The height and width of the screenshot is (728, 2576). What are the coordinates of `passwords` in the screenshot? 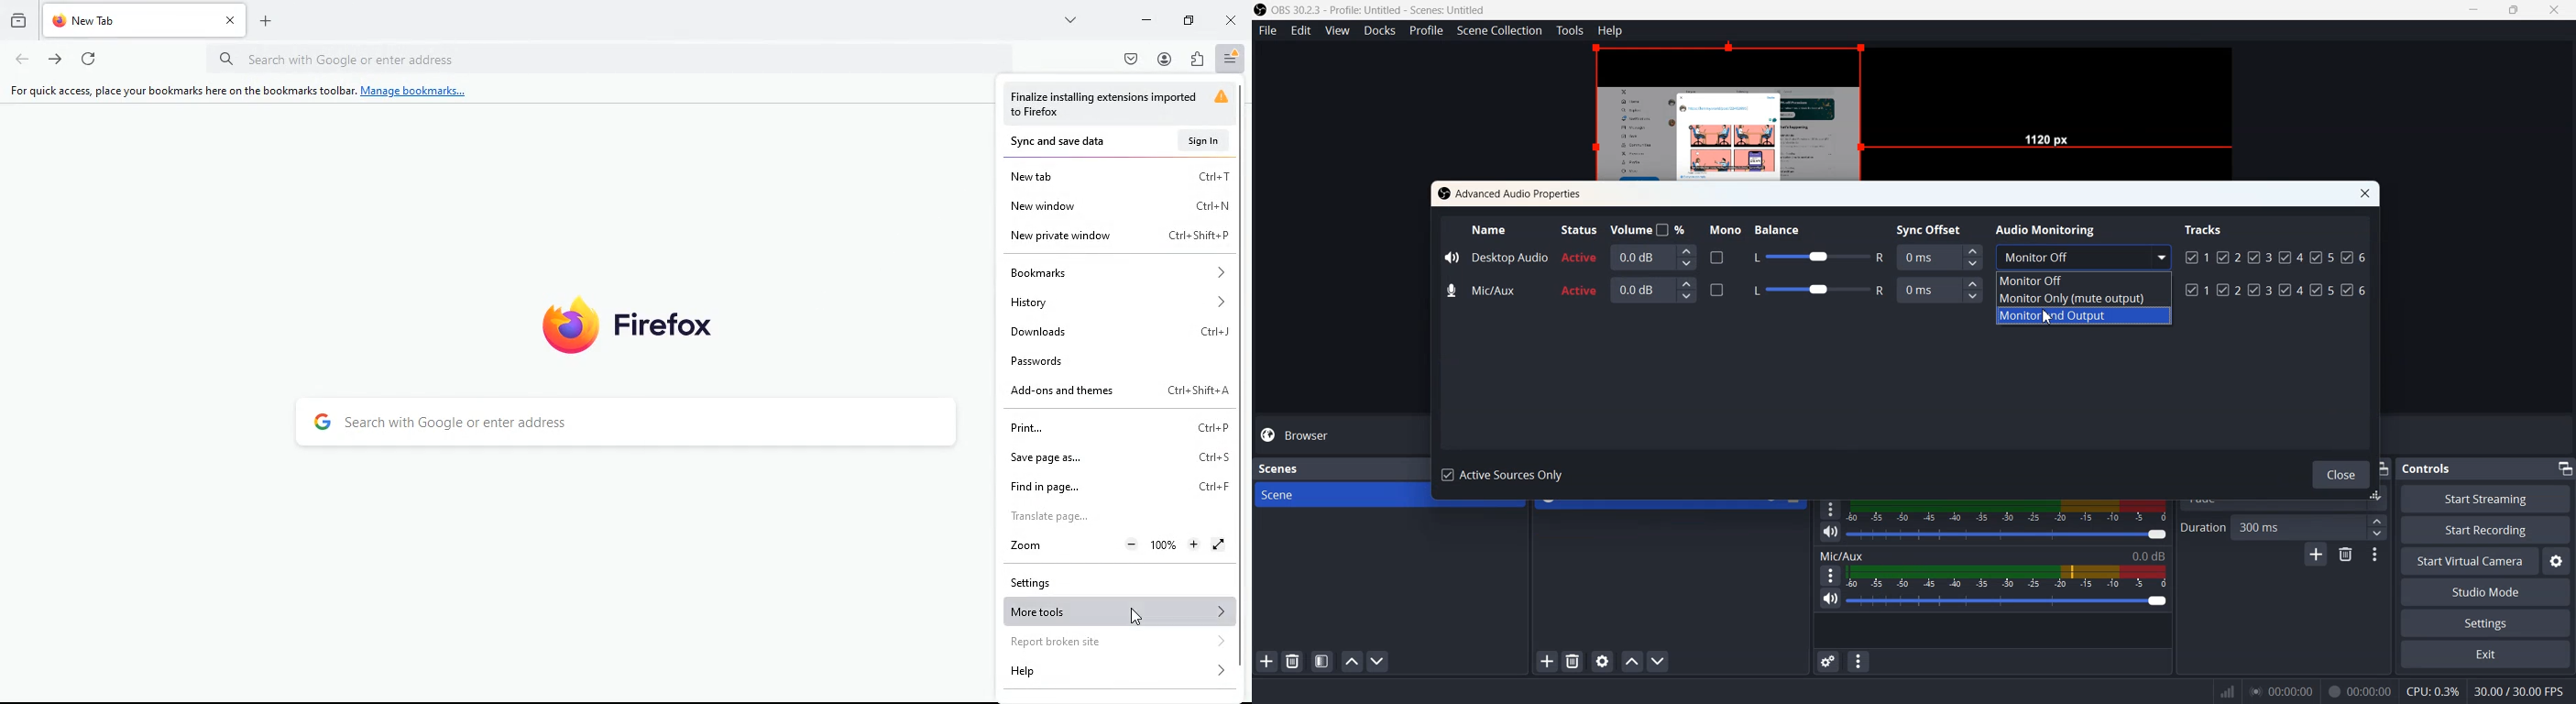 It's located at (1118, 359).